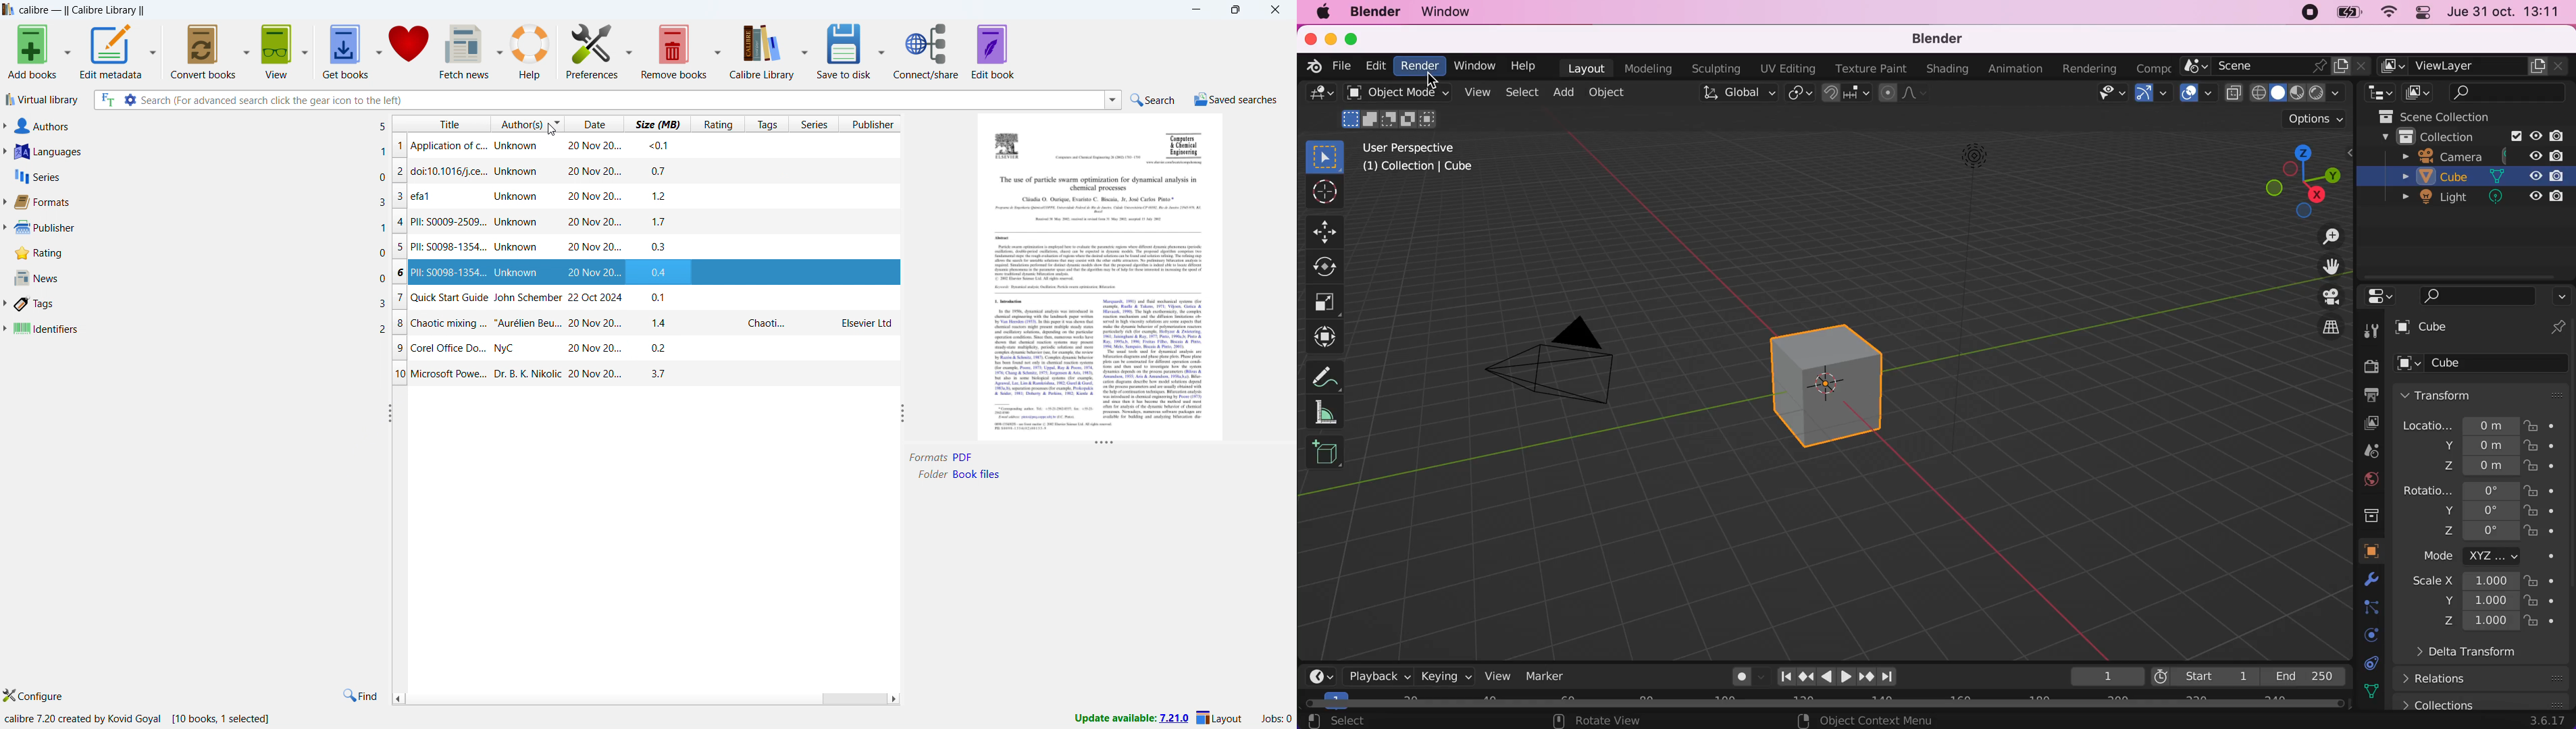 The height and width of the screenshot is (756, 2576). I want to click on Folder, so click(931, 474).